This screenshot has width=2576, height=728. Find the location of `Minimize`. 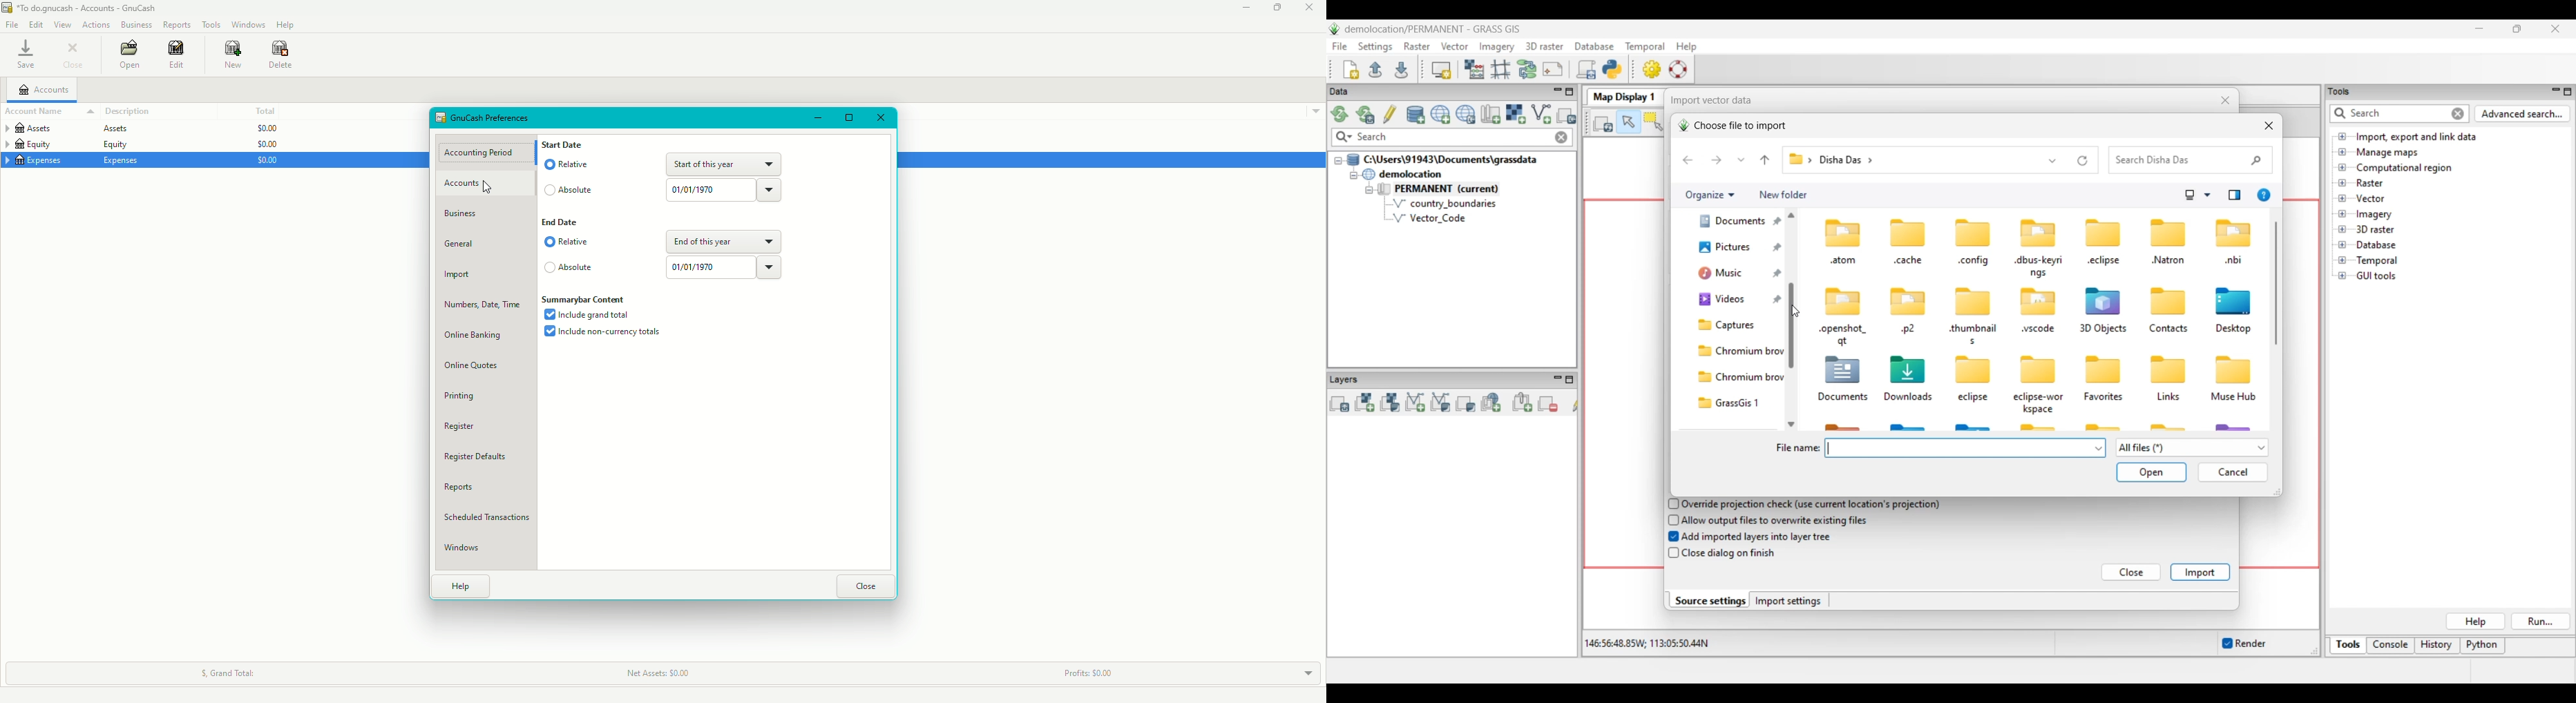

Minimize is located at coordinates (1247, 8).